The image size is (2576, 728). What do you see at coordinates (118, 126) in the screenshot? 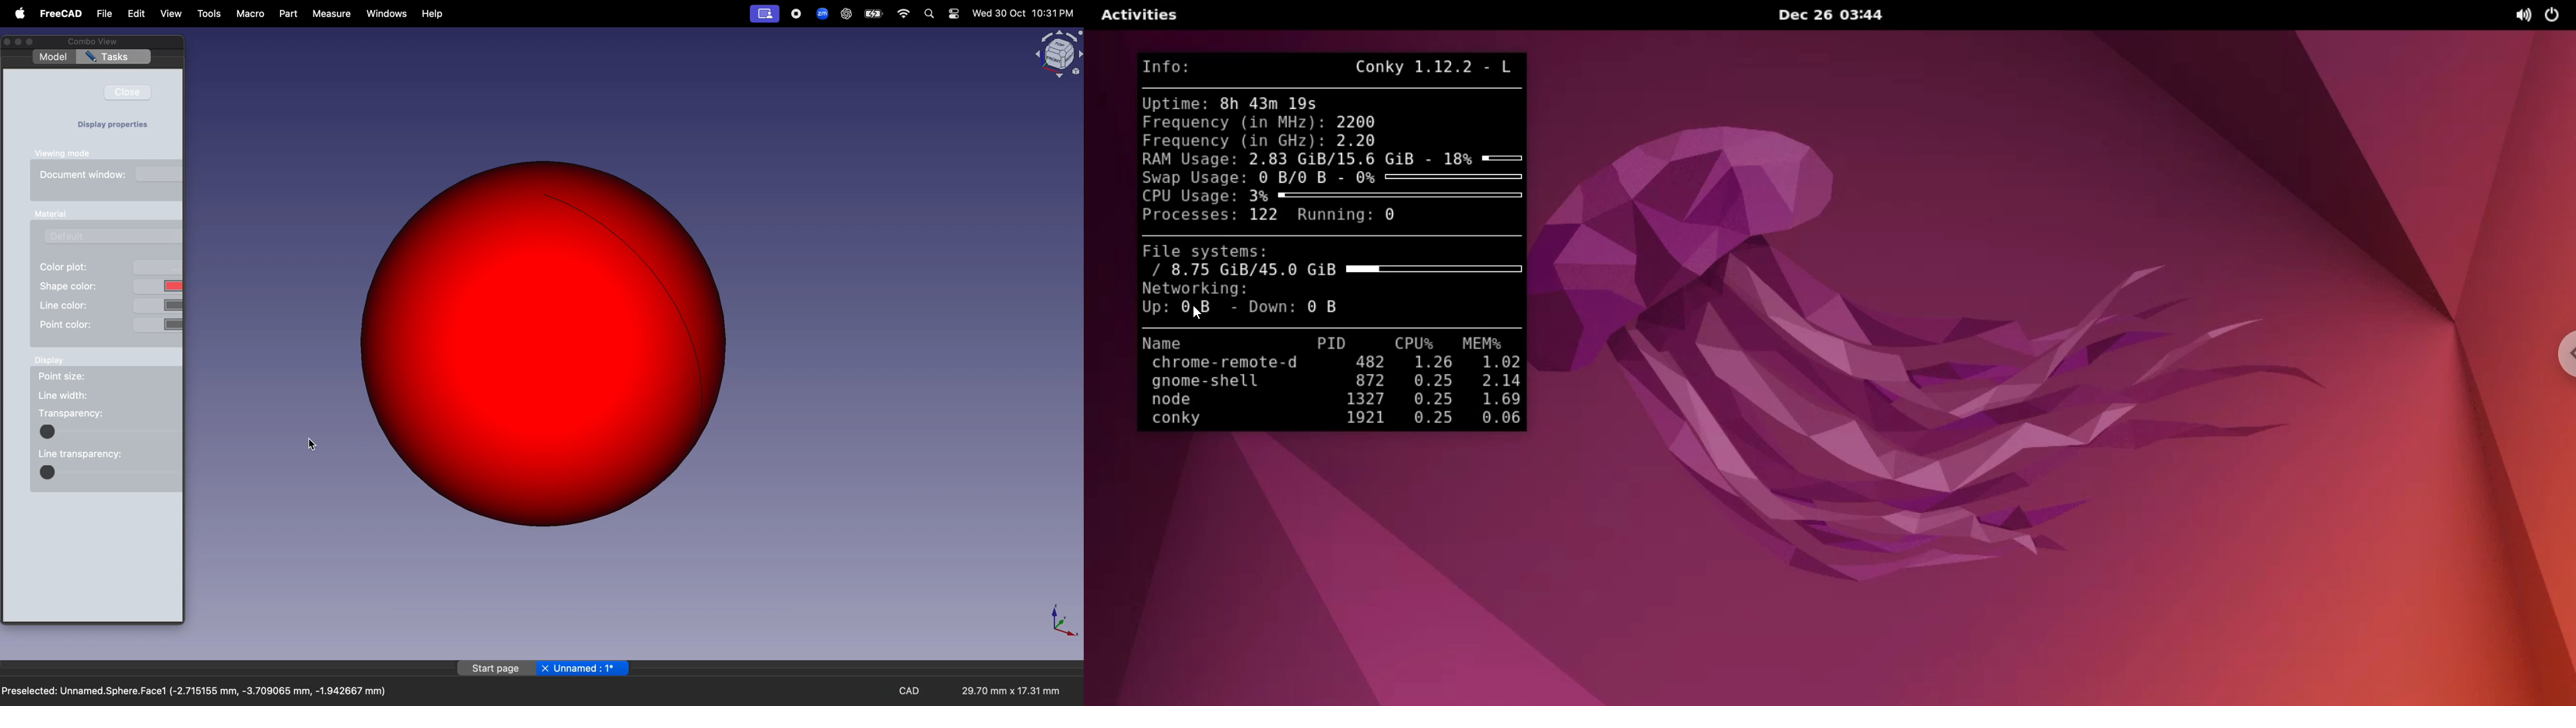
I see `Display properties` at bounding box center [118, 126].